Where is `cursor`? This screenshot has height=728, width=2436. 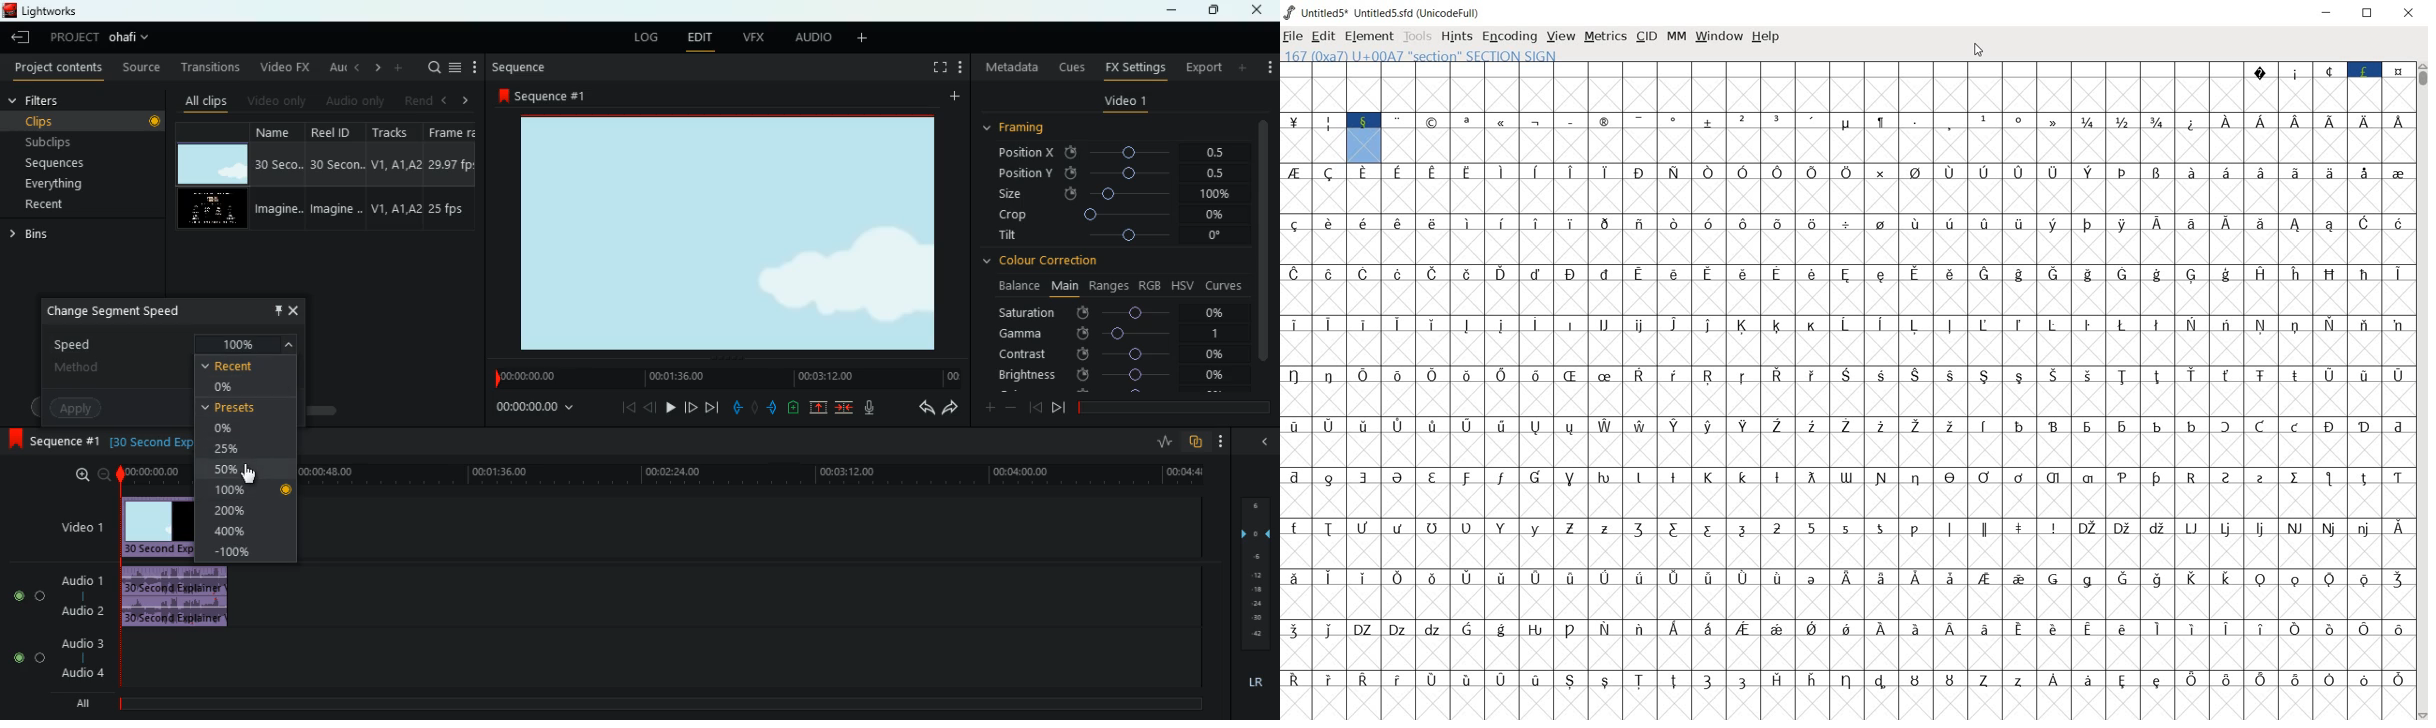 cursor is located at coordinates (248, 474).